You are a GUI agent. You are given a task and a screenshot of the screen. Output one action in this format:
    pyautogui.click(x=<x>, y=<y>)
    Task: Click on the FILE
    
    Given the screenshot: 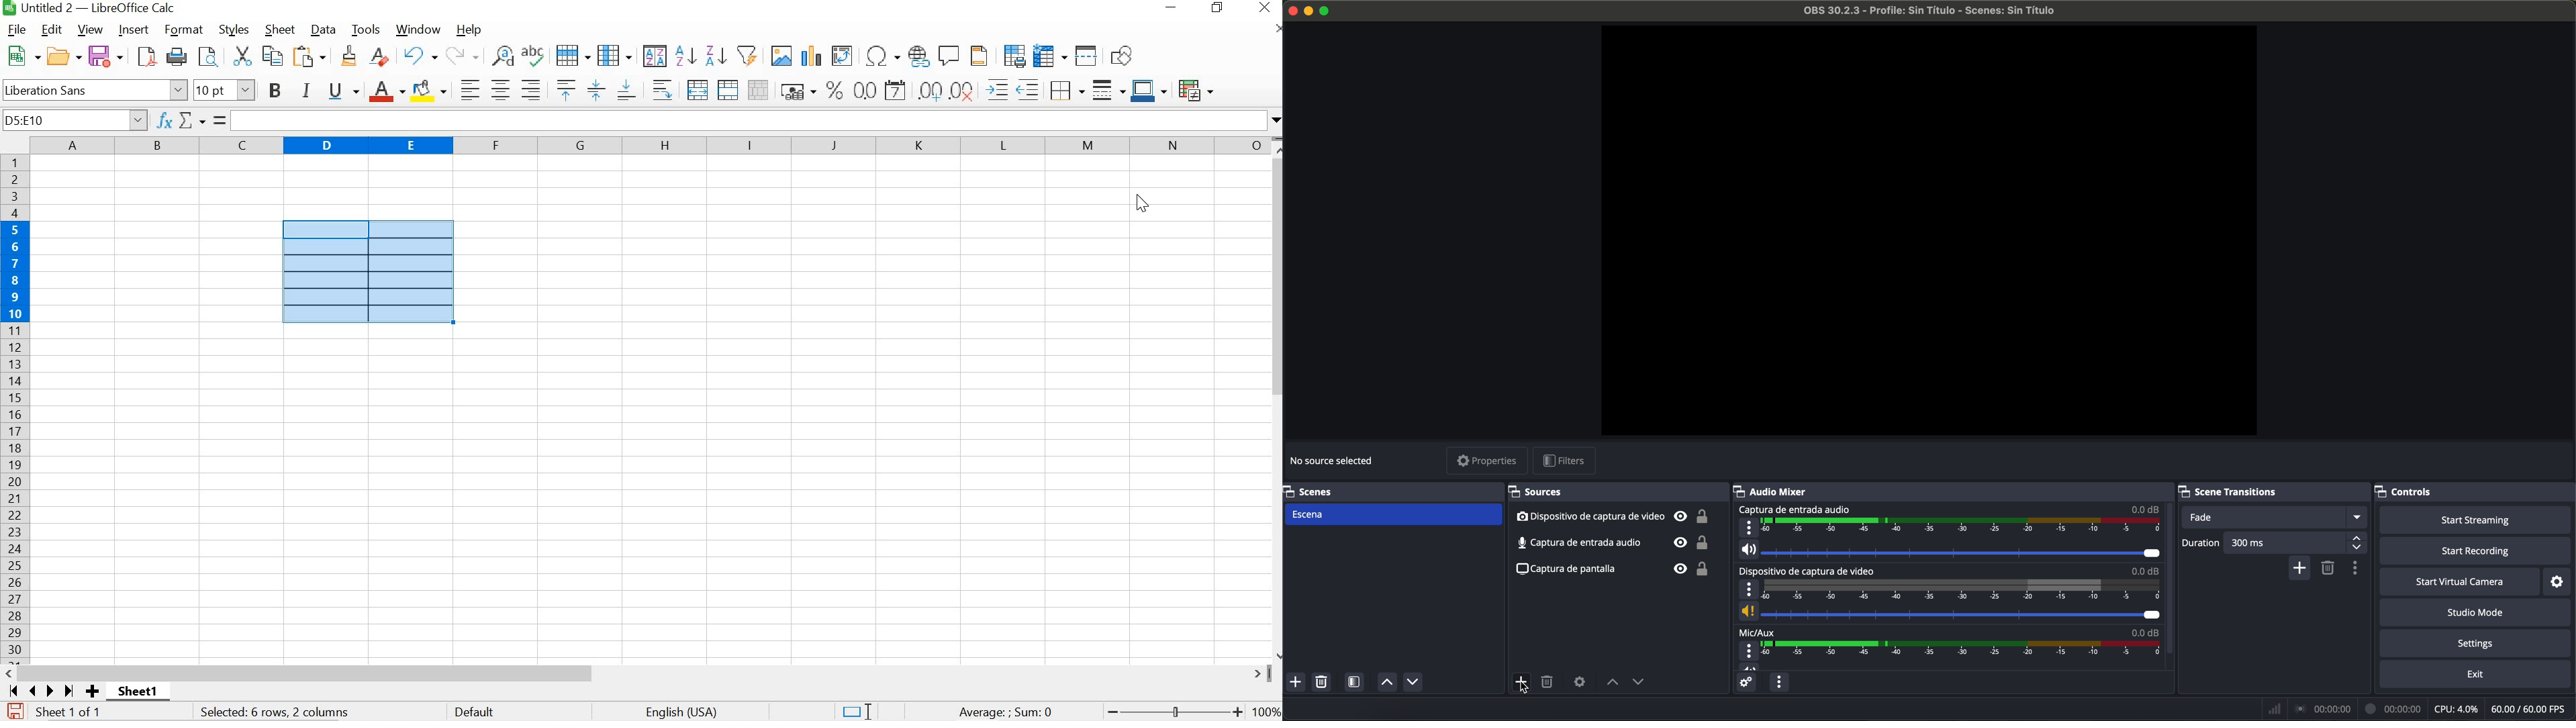 What is the action you would take?
    pyautogui.click(x=17, y=29)
    